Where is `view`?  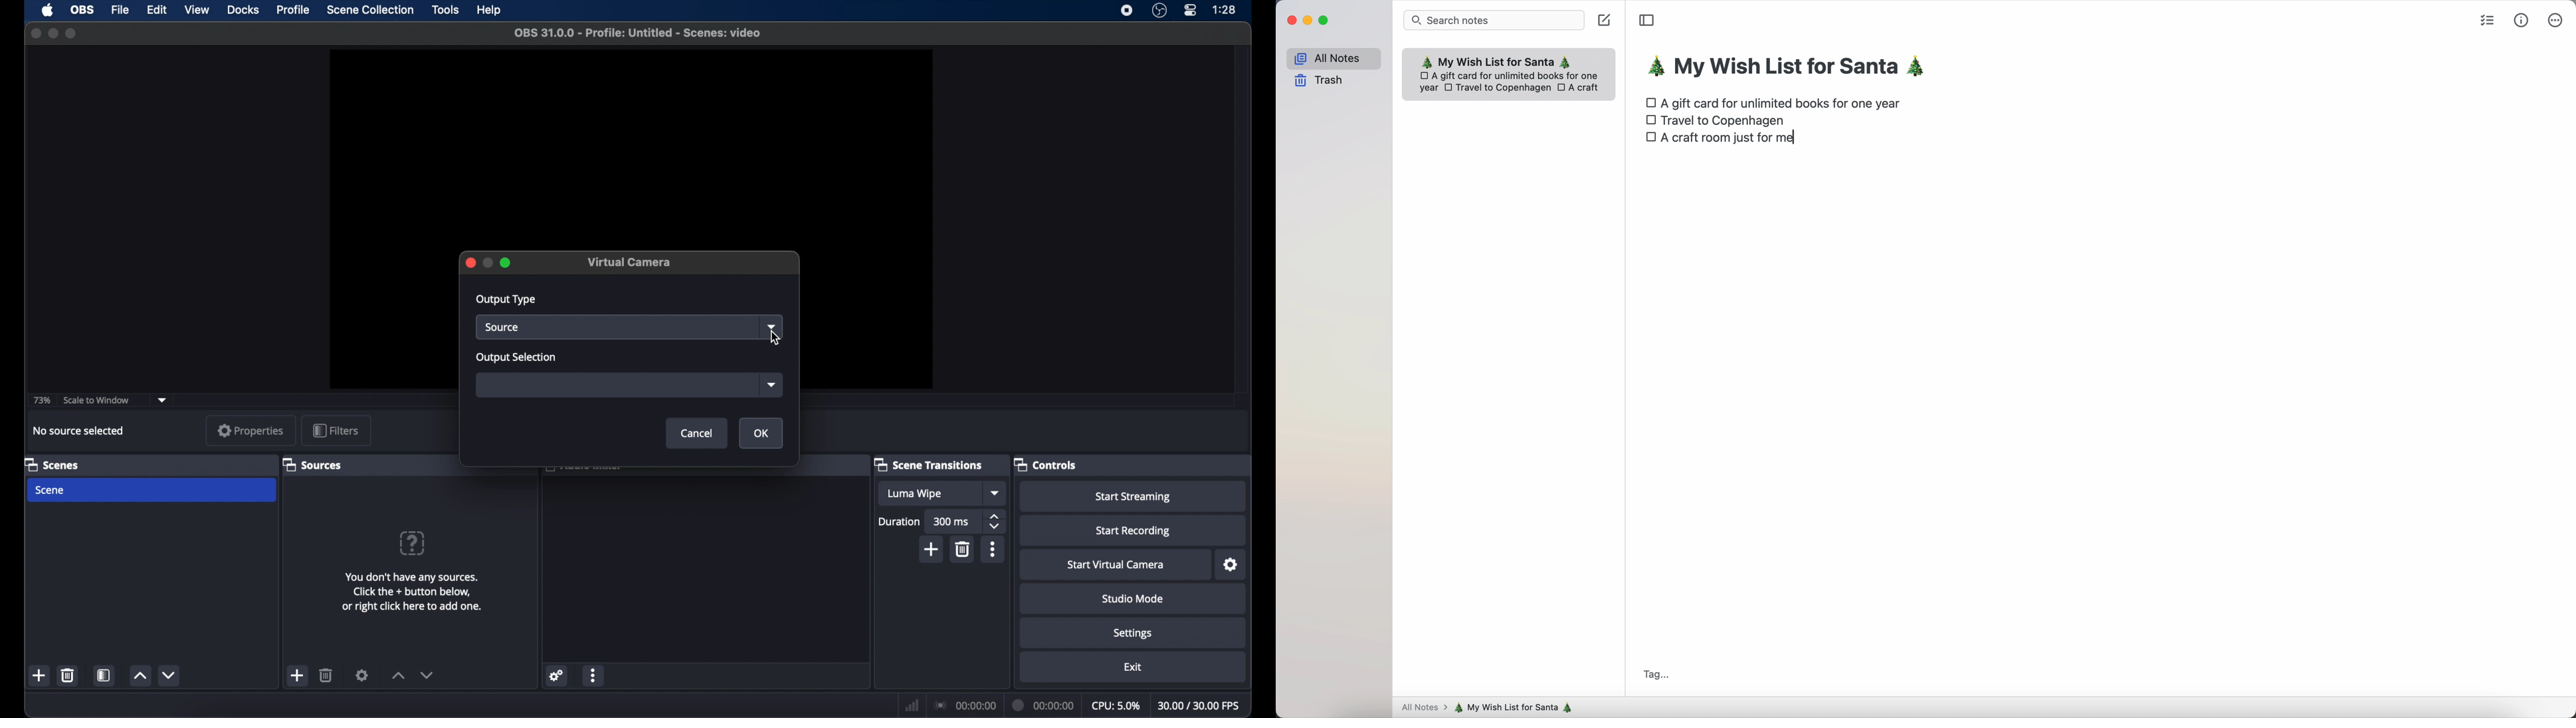 view is located at coordinates (197, 11).